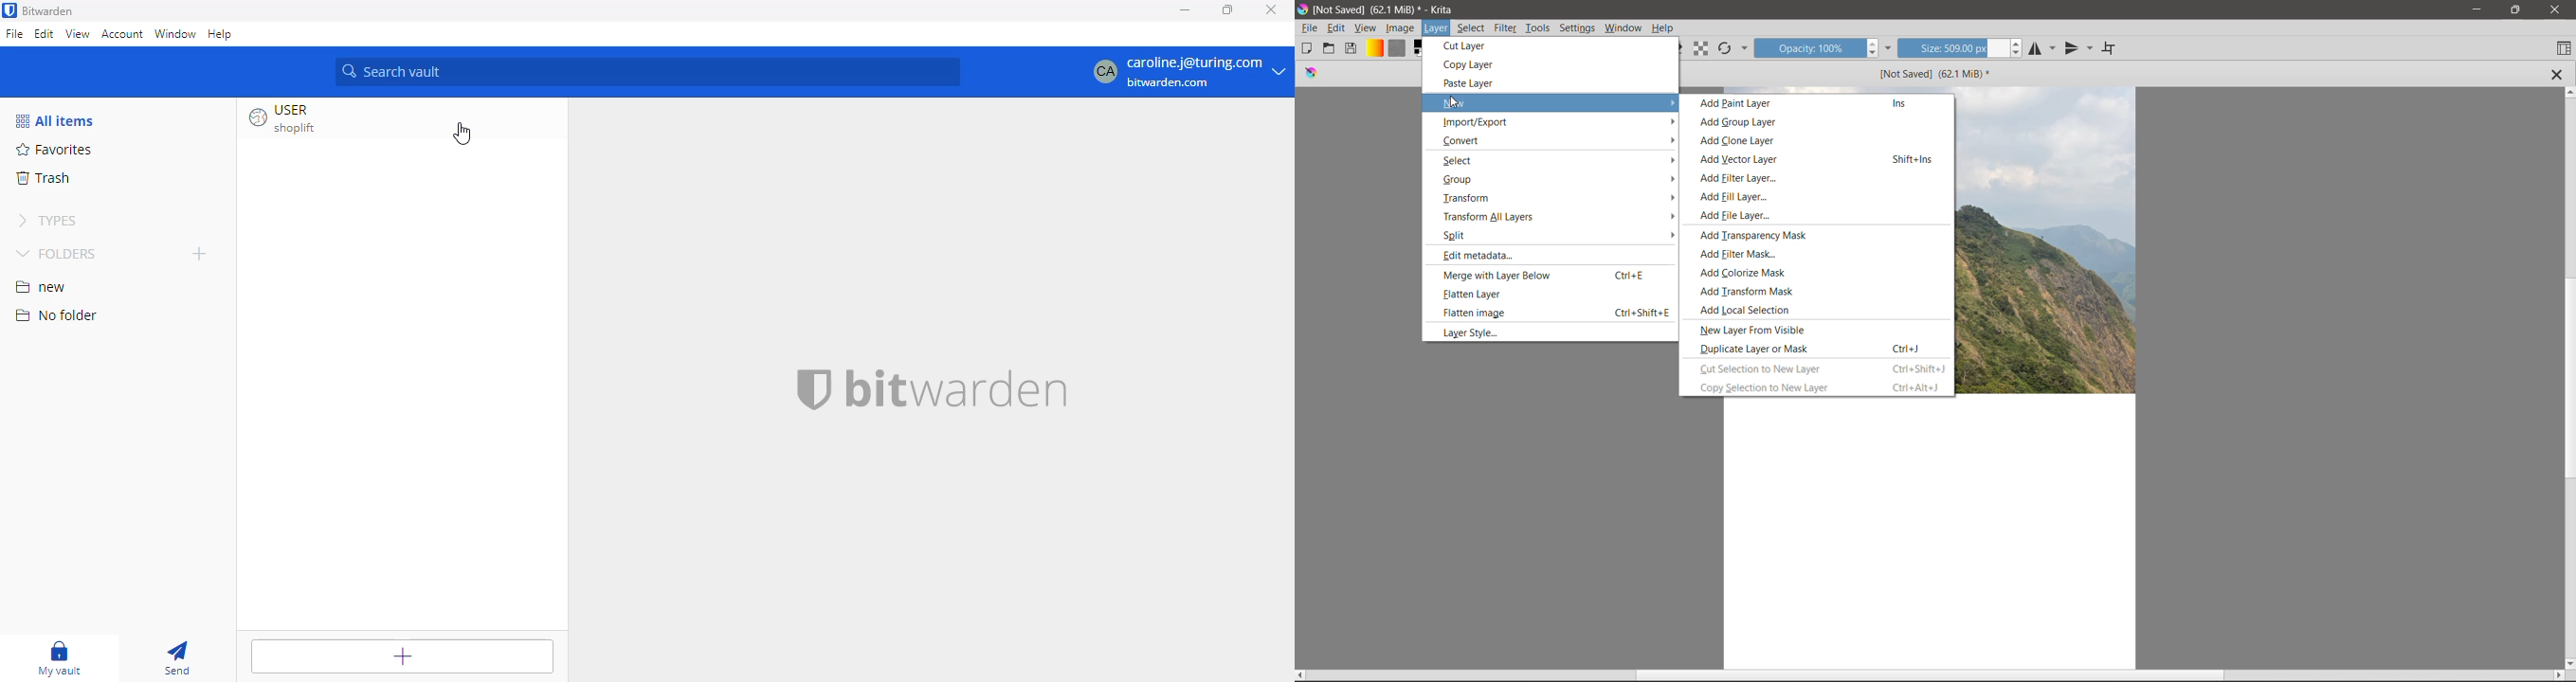 The width and height of the screenshot is (2576, 700). What do you see at coordinates (1556, 216) in the screenshot?
I see `Transform All Layers` at bounding box center [1556, 216].